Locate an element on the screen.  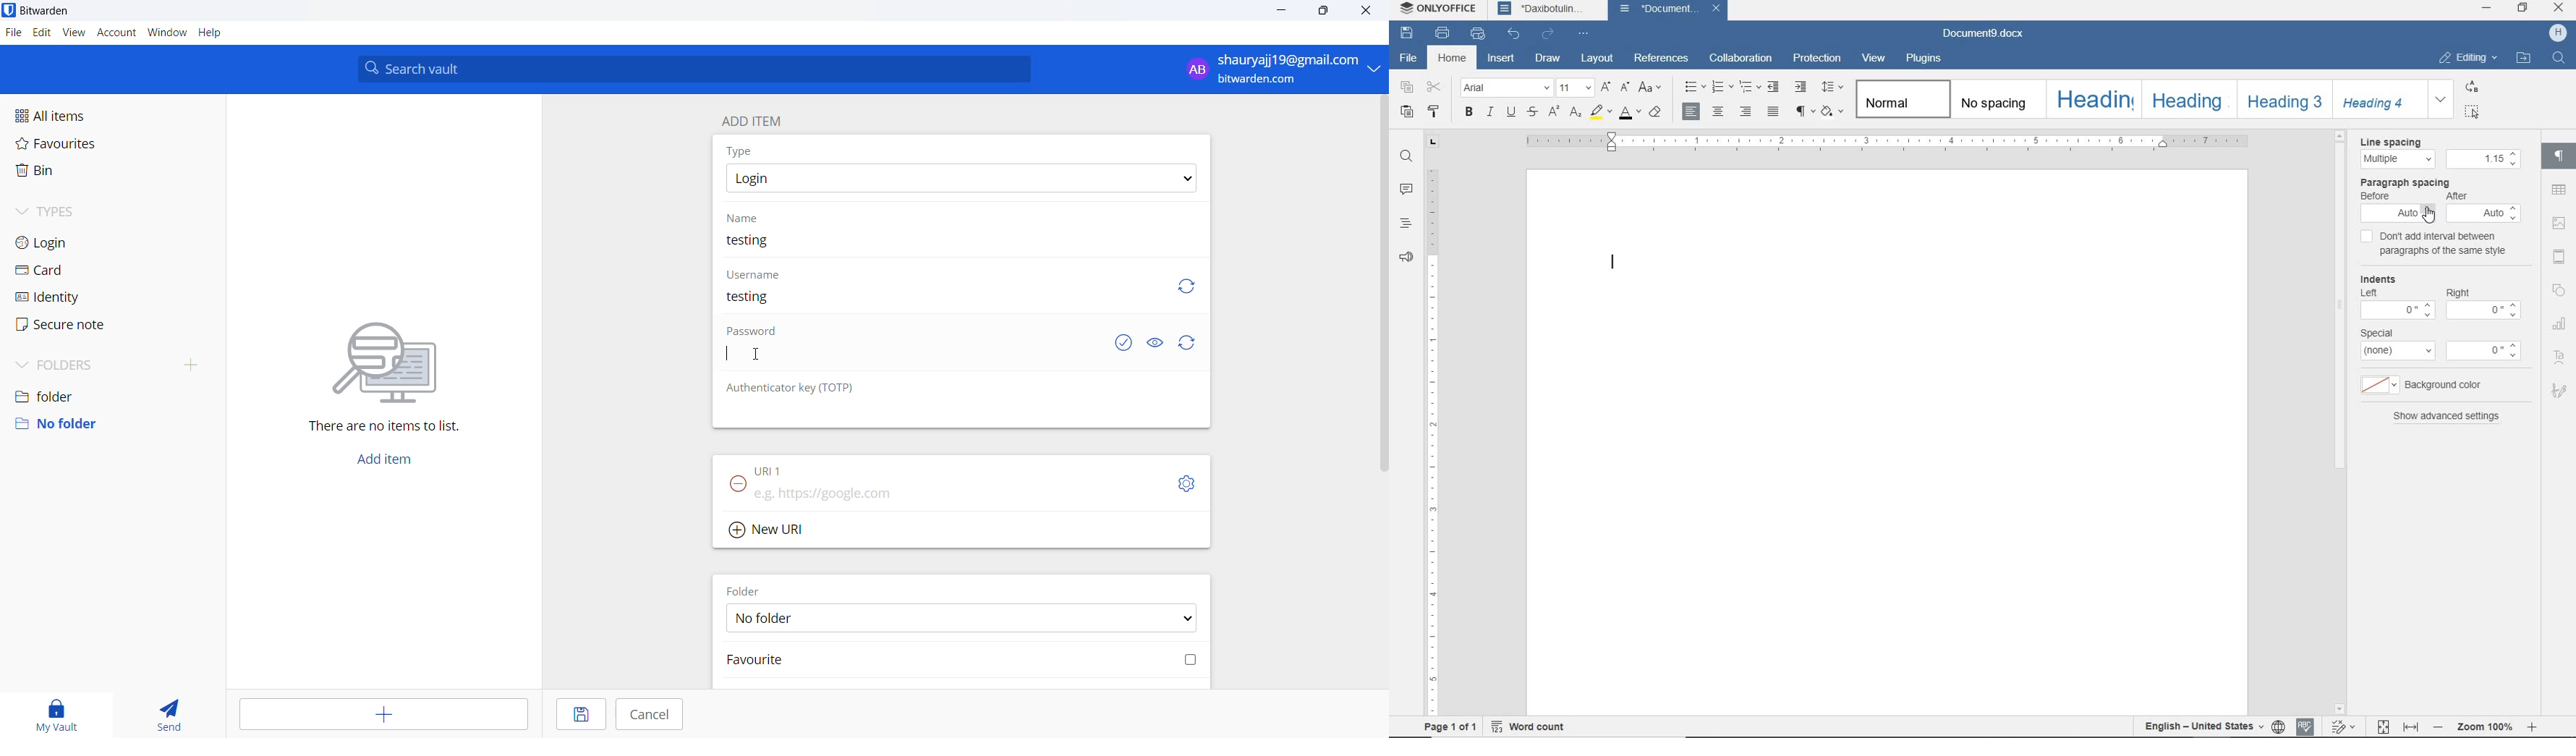
file is located at coordinates (12, 34).